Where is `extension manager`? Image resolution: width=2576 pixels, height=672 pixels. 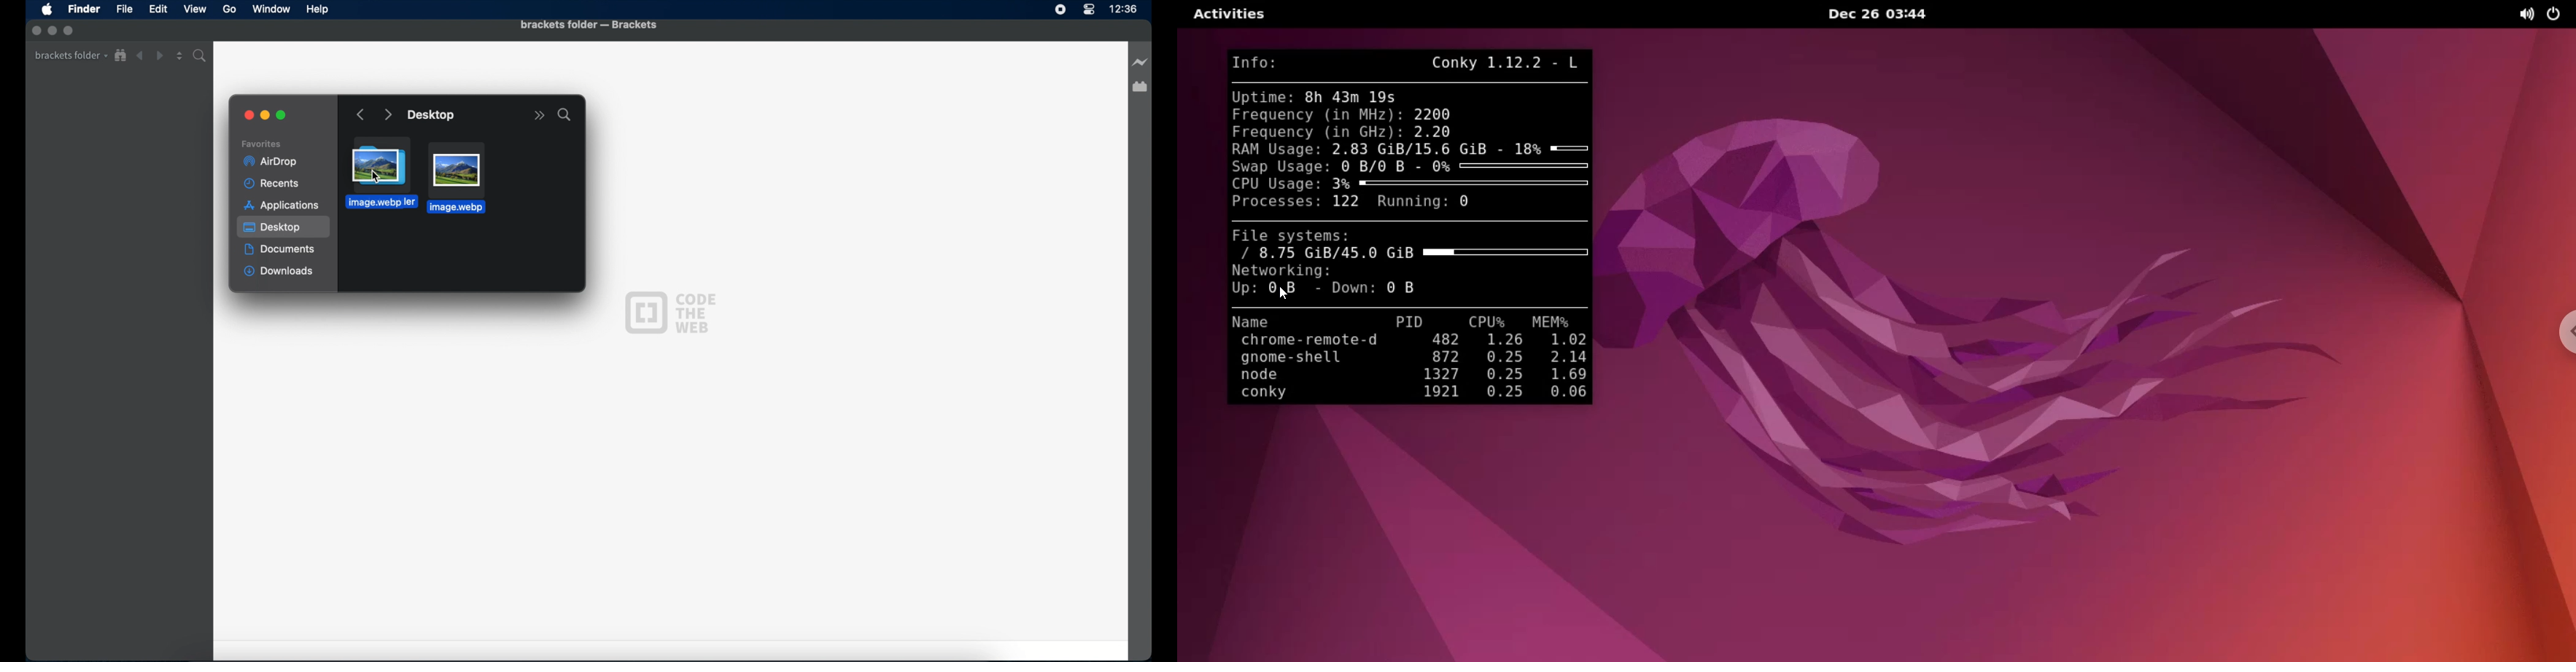 extension manager is located at coordinates (1140, 87).